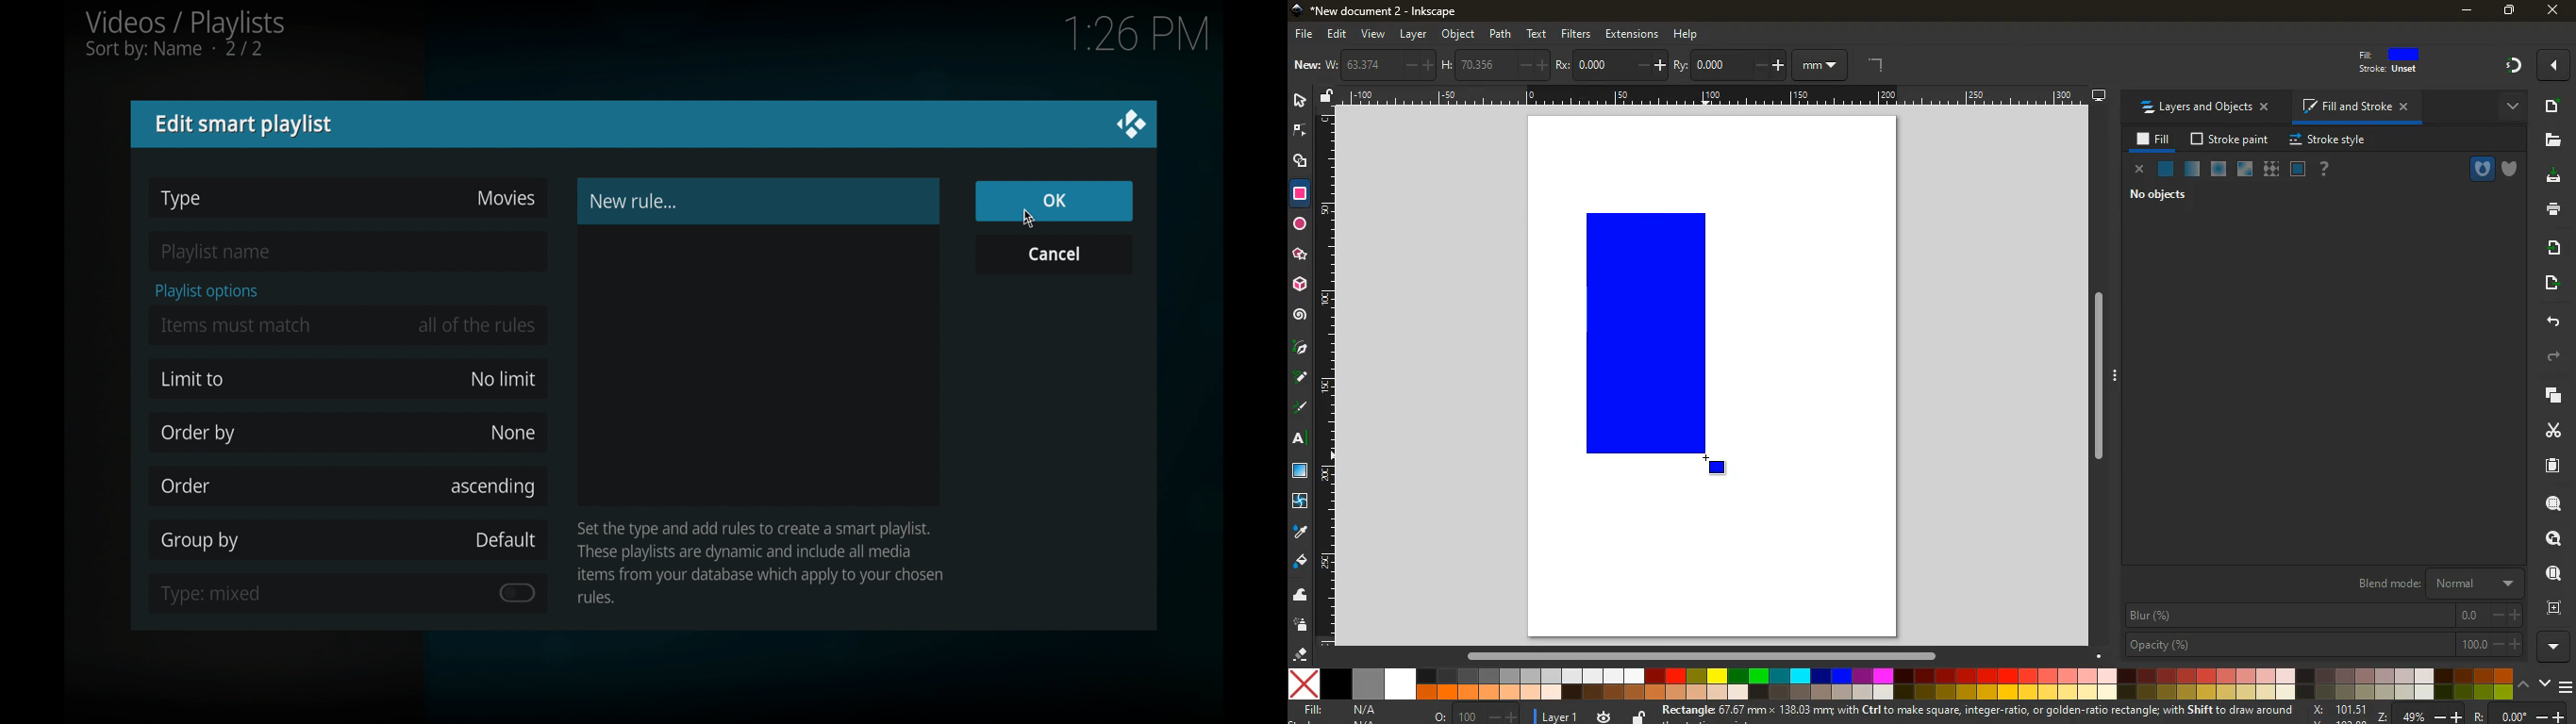  What do you see at coordinates (1026, 219) in the screenshot?
I see `cursor` at bounding box center [1026, 219].